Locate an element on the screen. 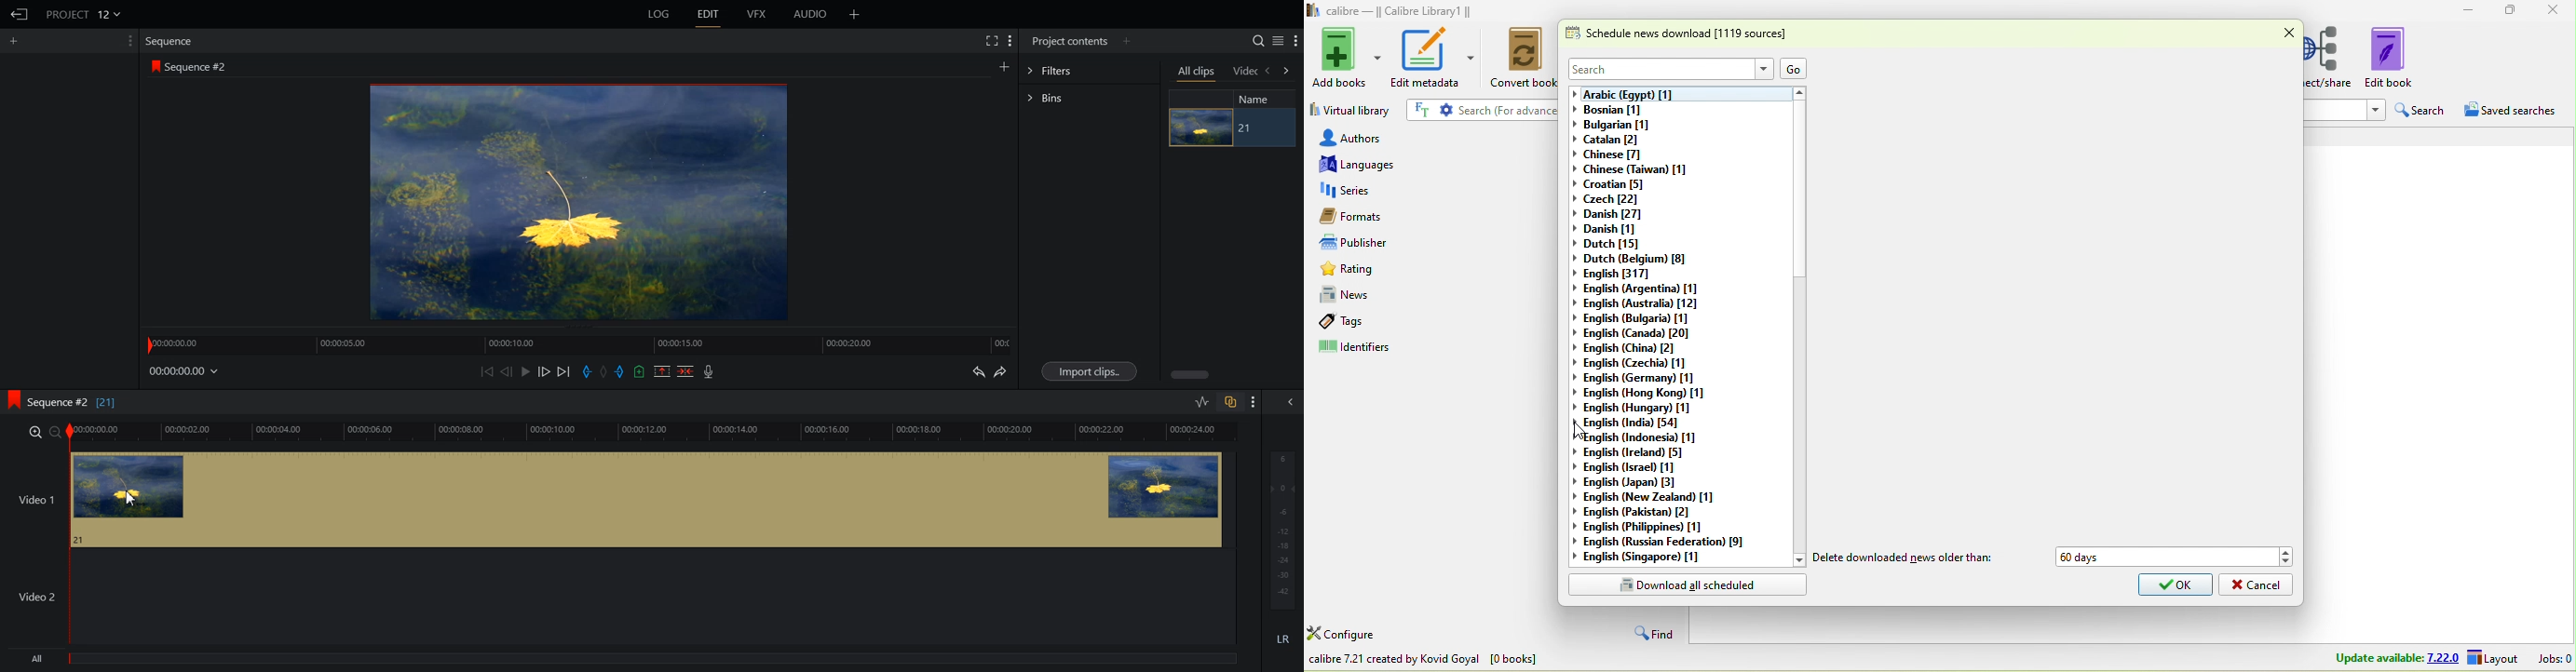 The width and height of the screenshot is (2576, 672). find is located at coordinates (1656, 631).